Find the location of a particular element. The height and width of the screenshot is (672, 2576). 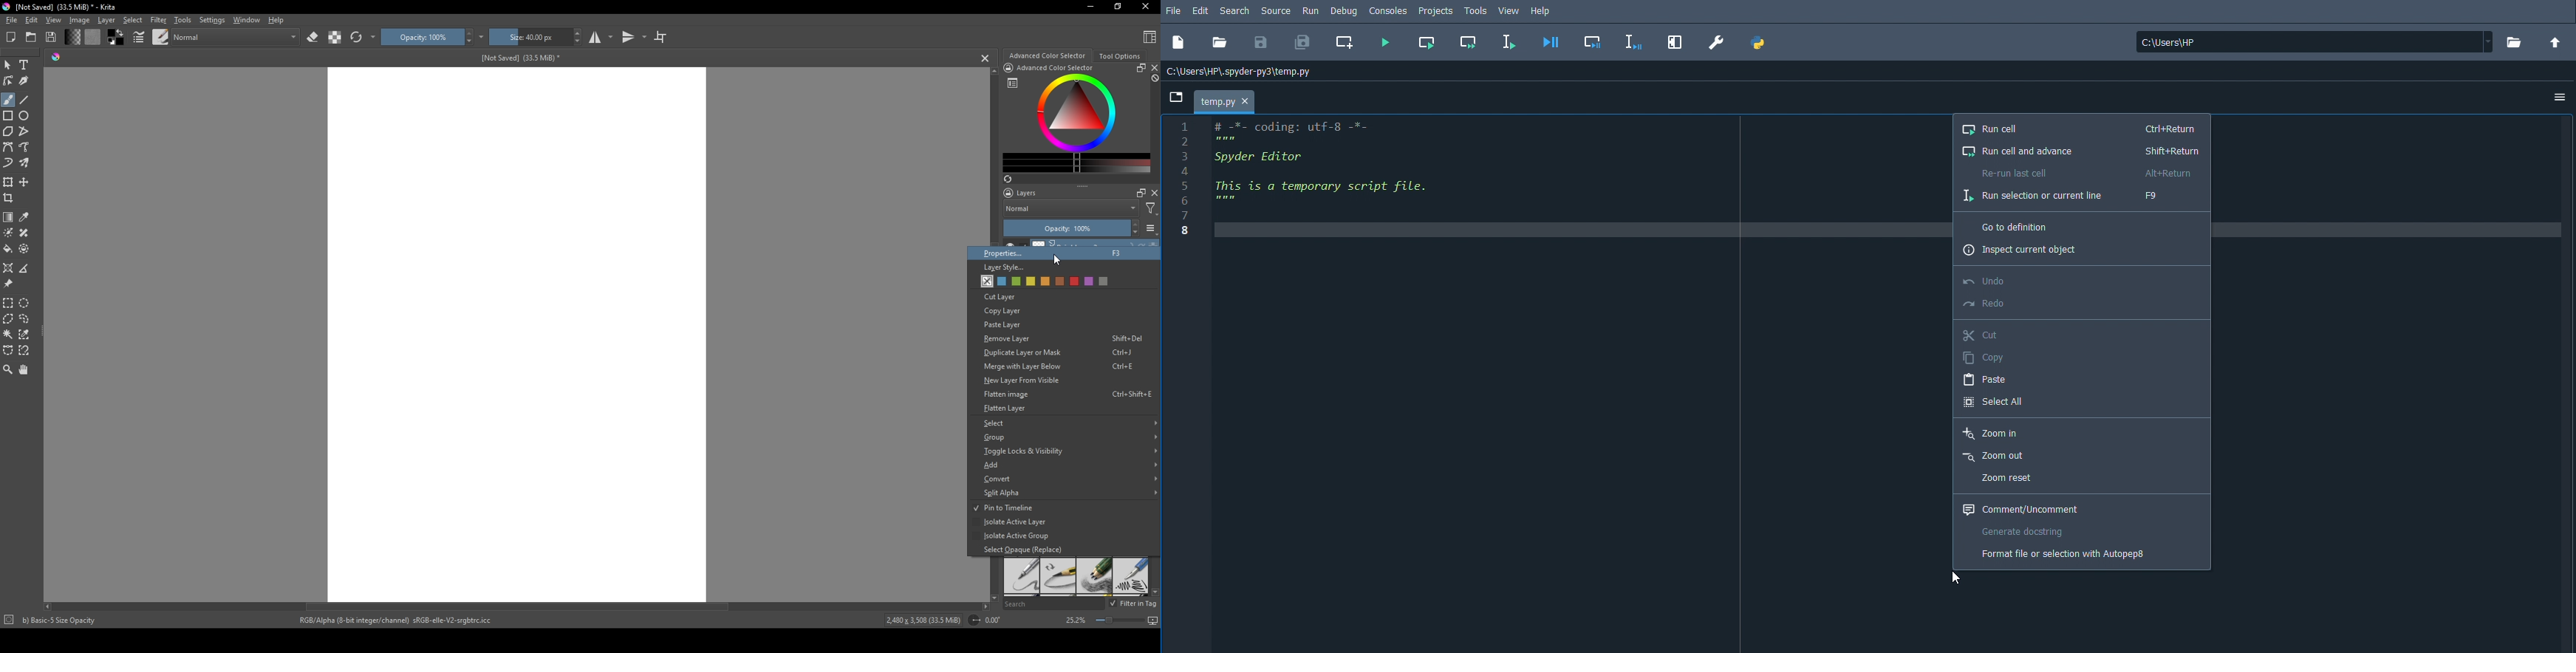

Generate docstring is located at coordinates (2023, 529).